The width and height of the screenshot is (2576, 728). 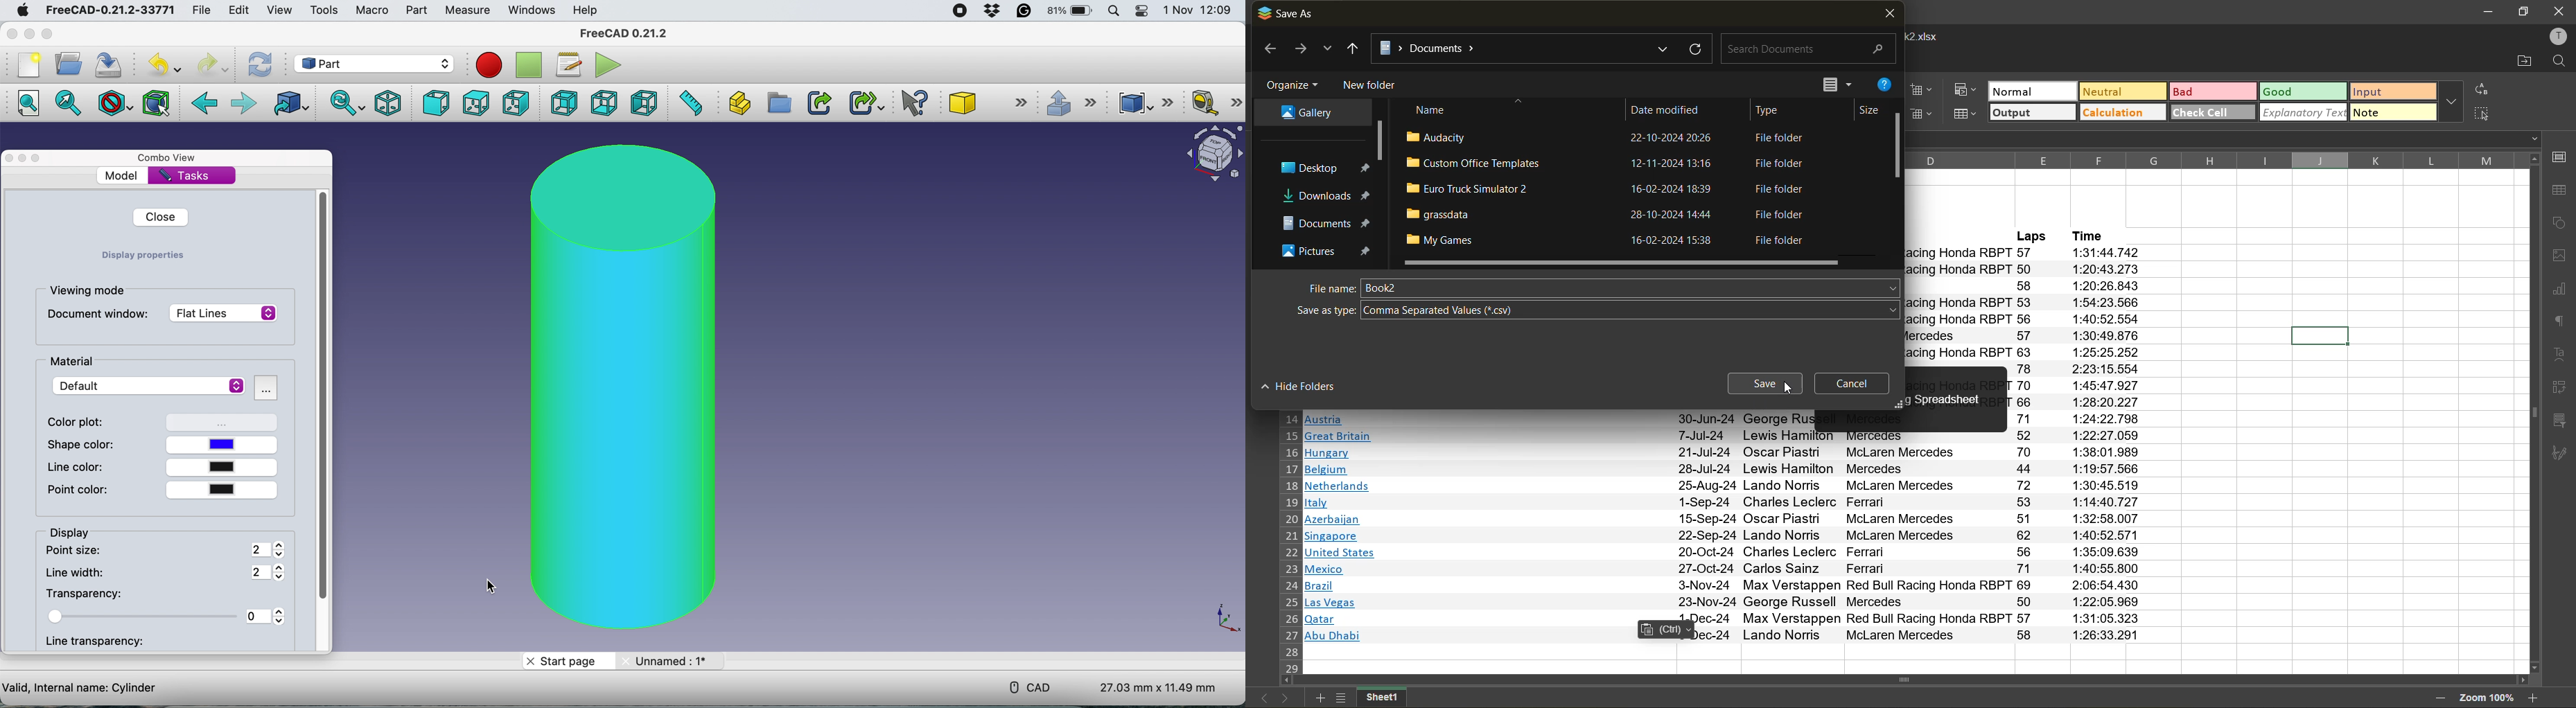 I want to click on restore down, so click(x=2523, y=12).